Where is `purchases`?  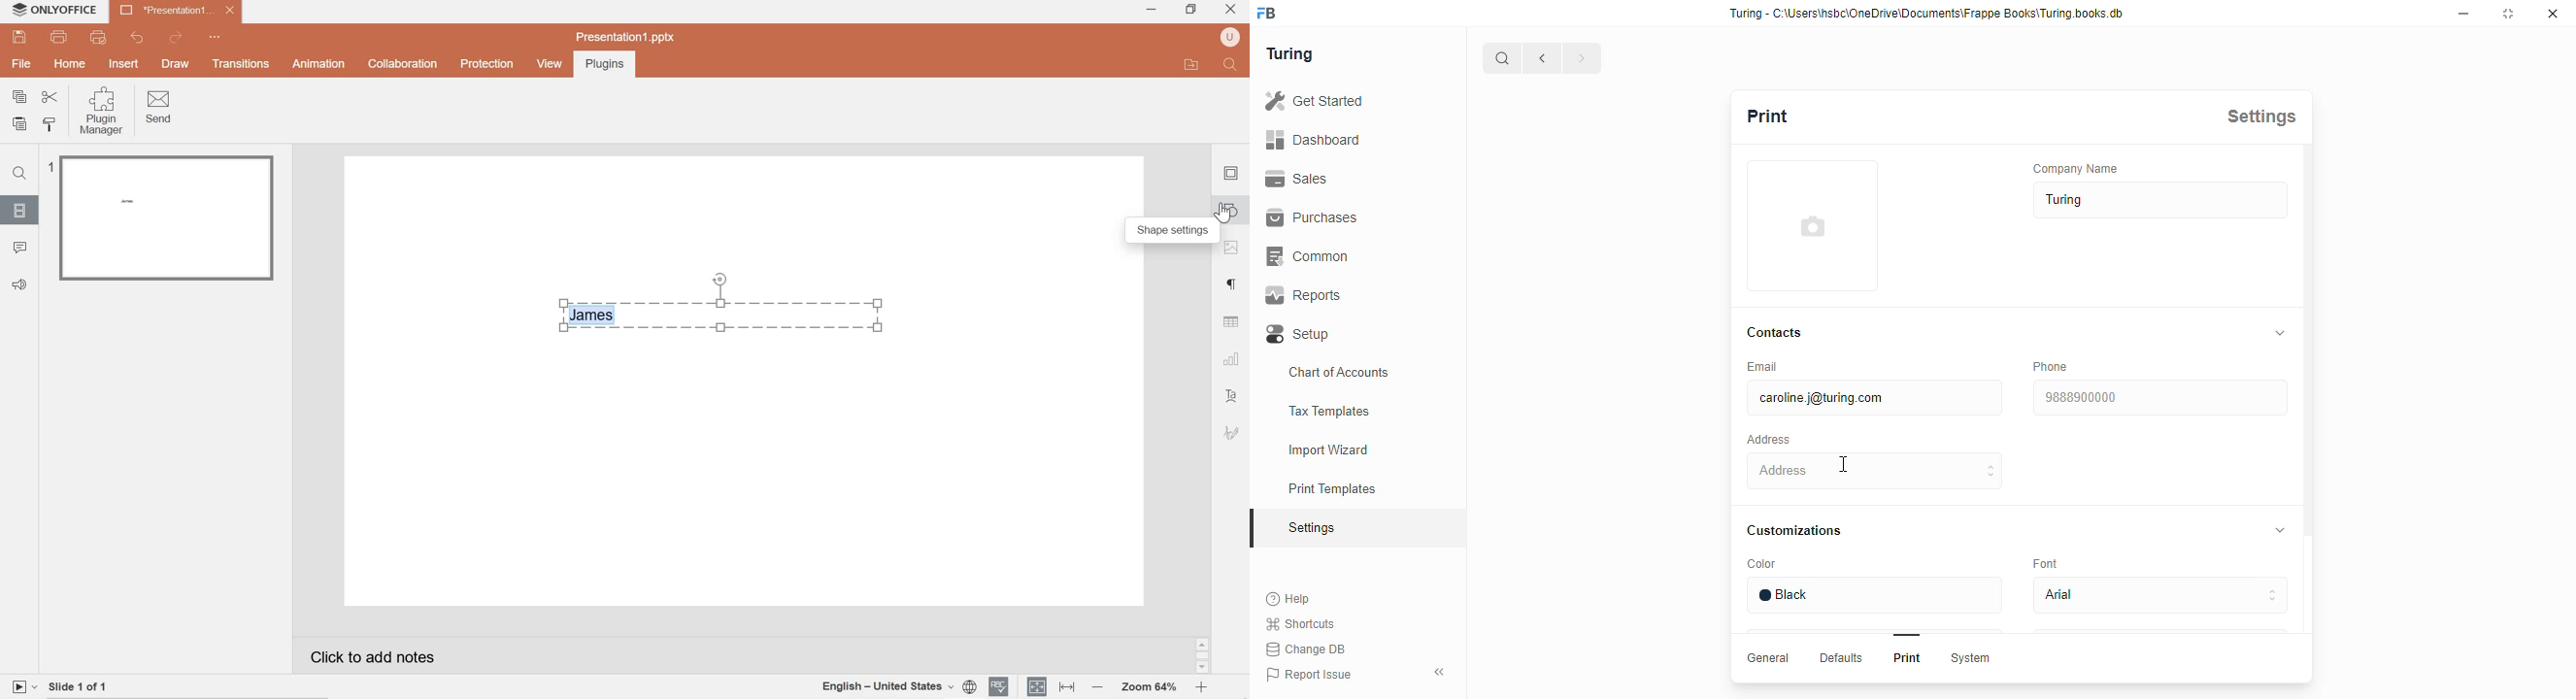
purchases is located at coordinates (1312, 217).